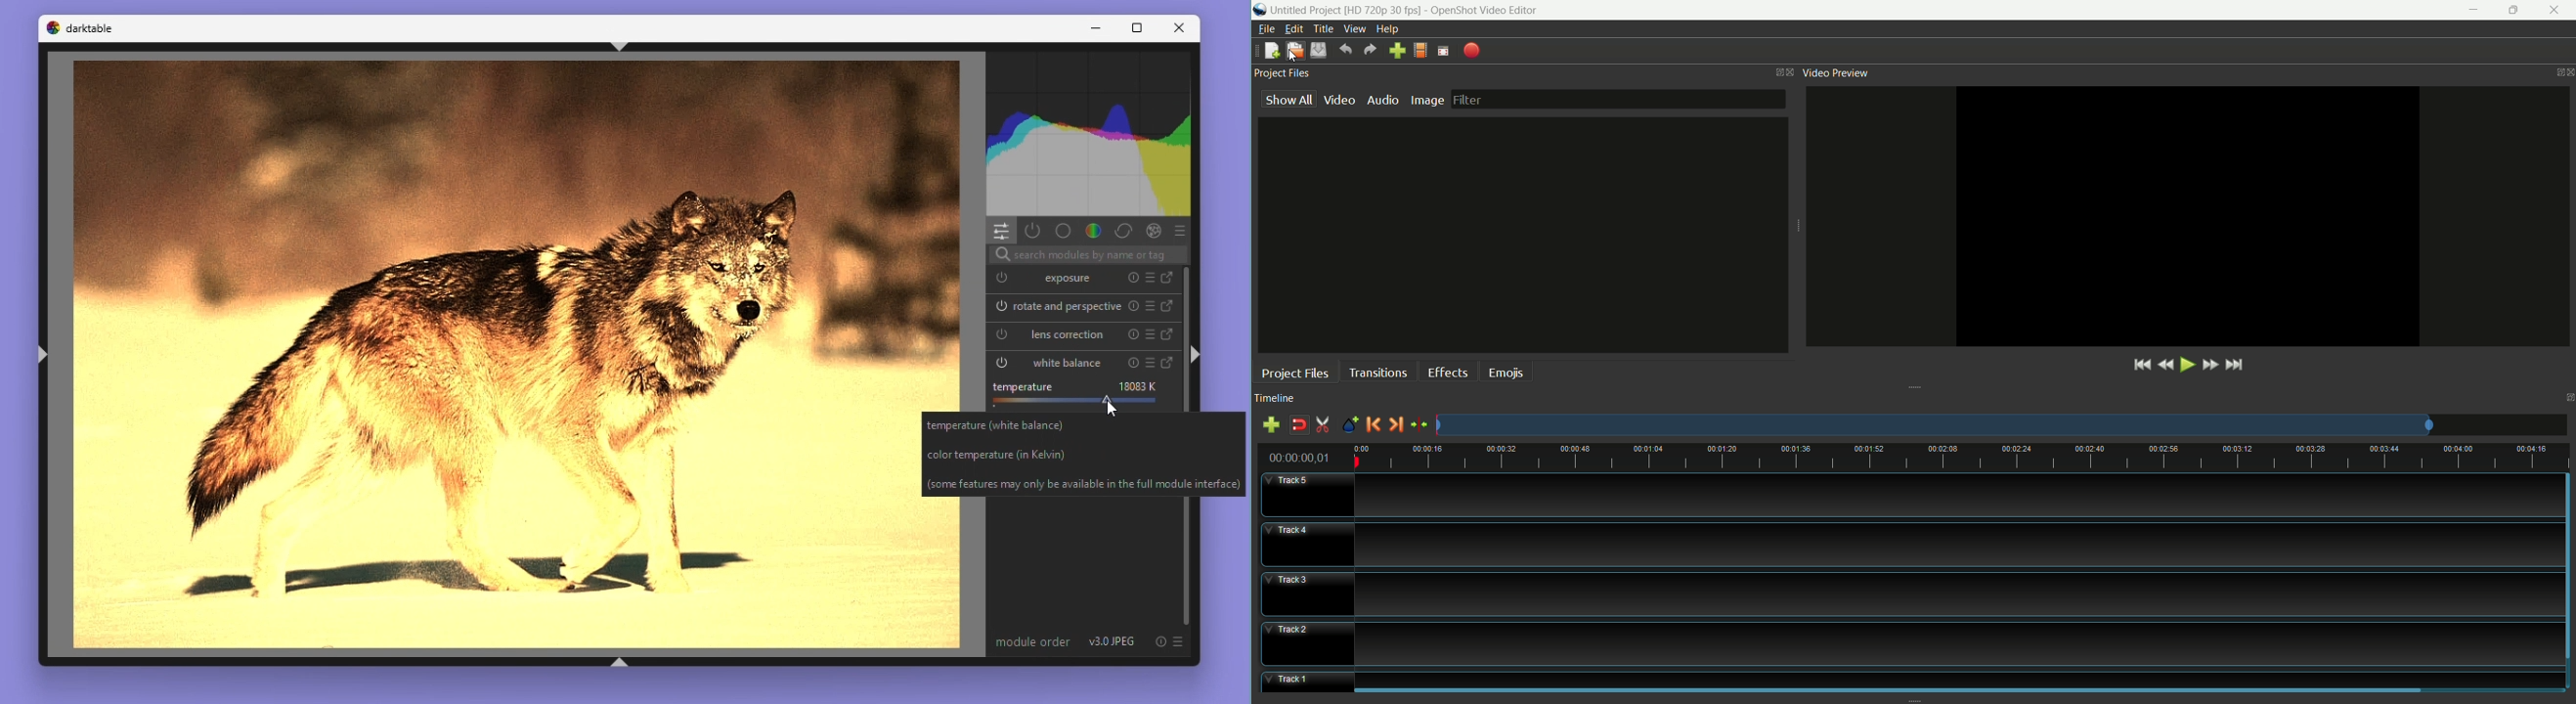 This screenshot has width=2576, height=728. What do you see at coordinates (2234, 364) in the screenshot?
I see `jump to end` at bounding box center [2234, 364].